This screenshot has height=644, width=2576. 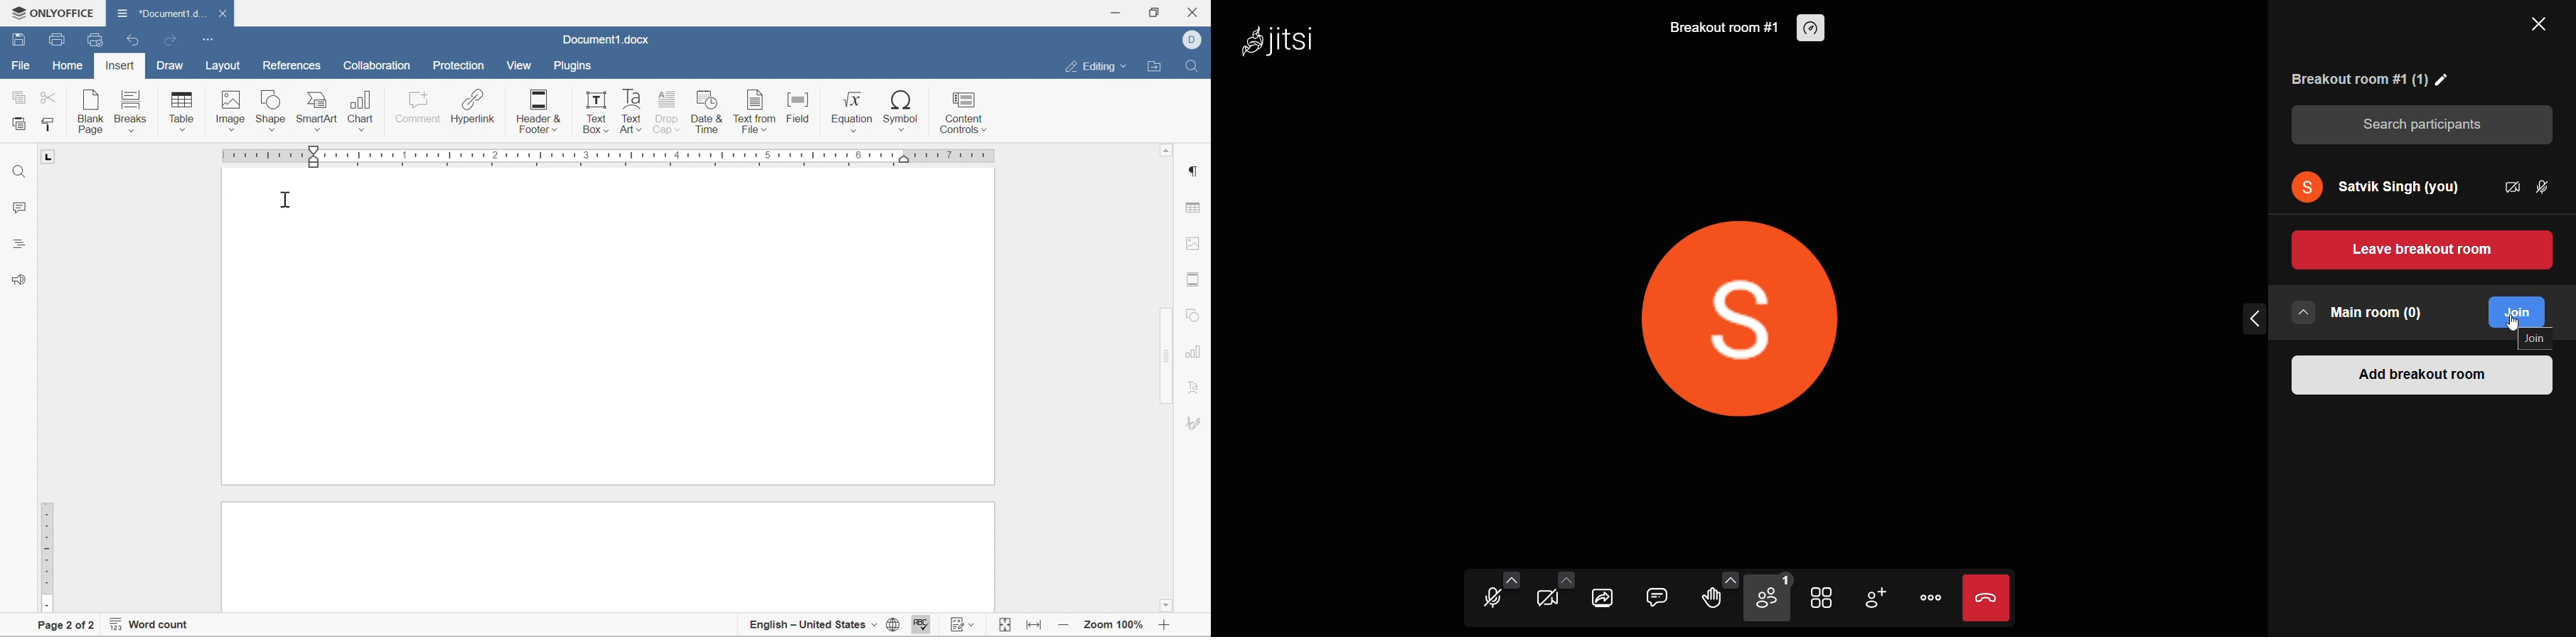 What do you see at coordinates (1193, 393) in the screenshot?
I see `Signature settings` at bounding box center [1193, 393].